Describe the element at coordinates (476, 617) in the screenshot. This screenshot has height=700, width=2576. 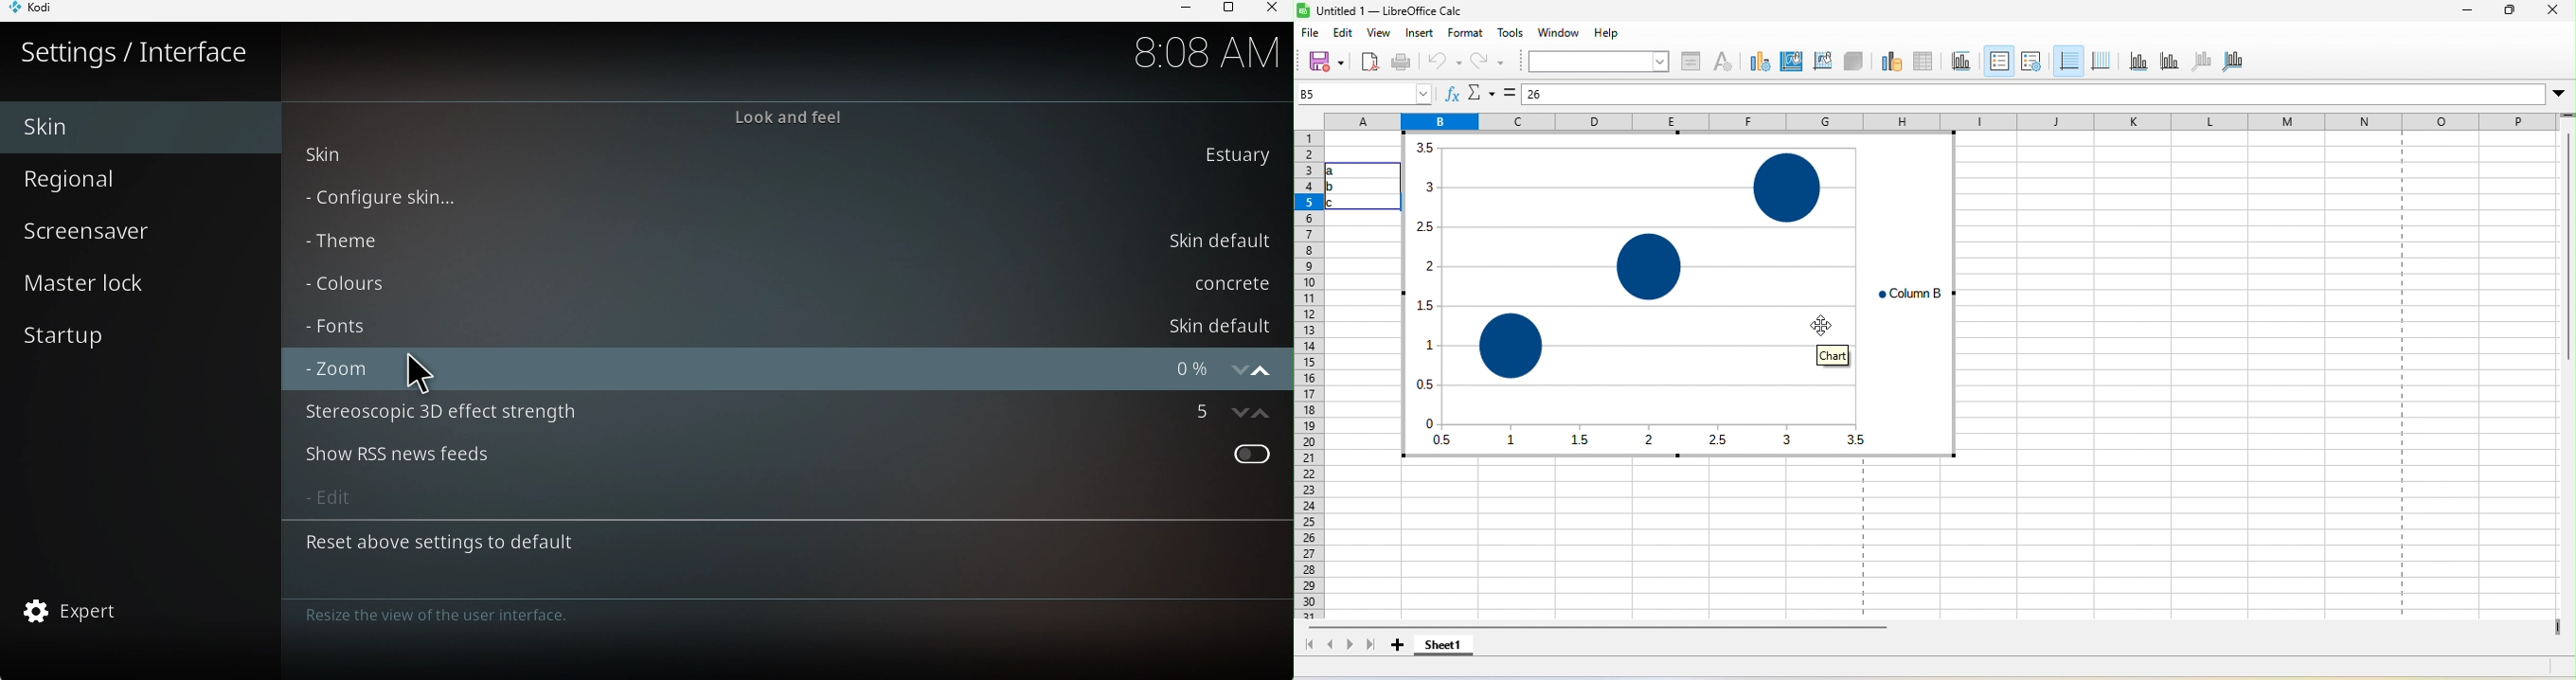
I see `Note` at that location.